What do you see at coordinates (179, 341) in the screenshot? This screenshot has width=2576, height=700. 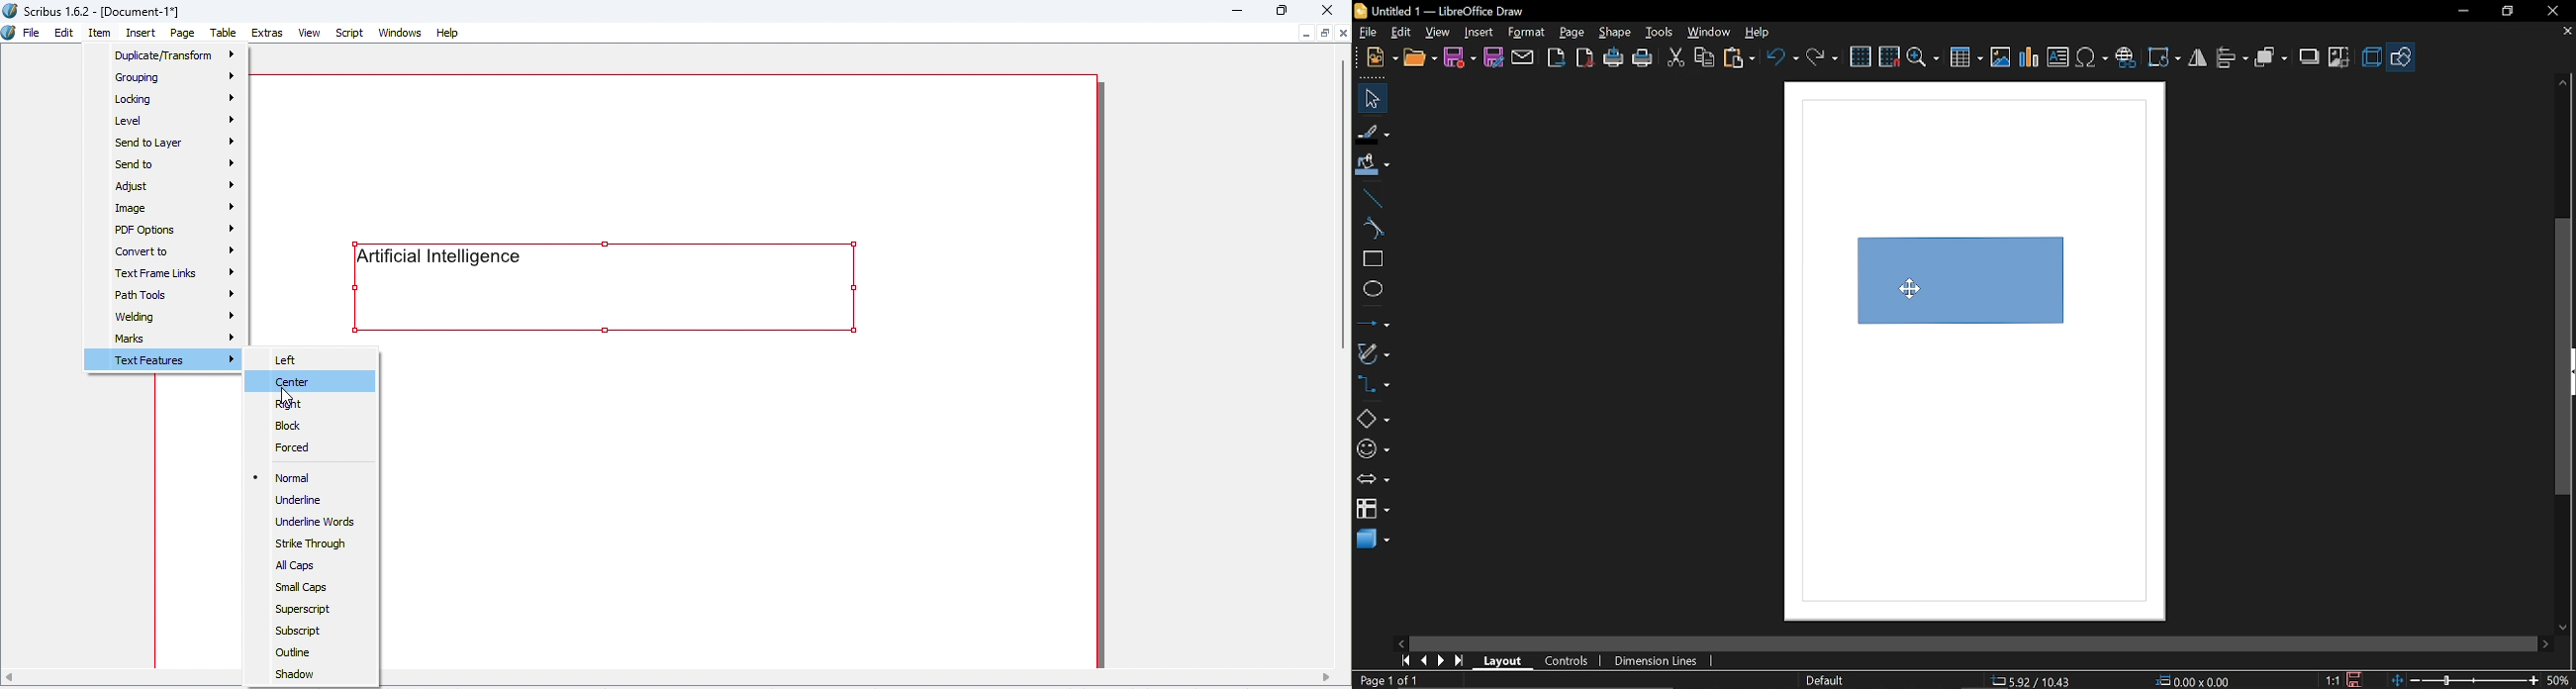 I see `Marks` at bounding box center [179, 341].